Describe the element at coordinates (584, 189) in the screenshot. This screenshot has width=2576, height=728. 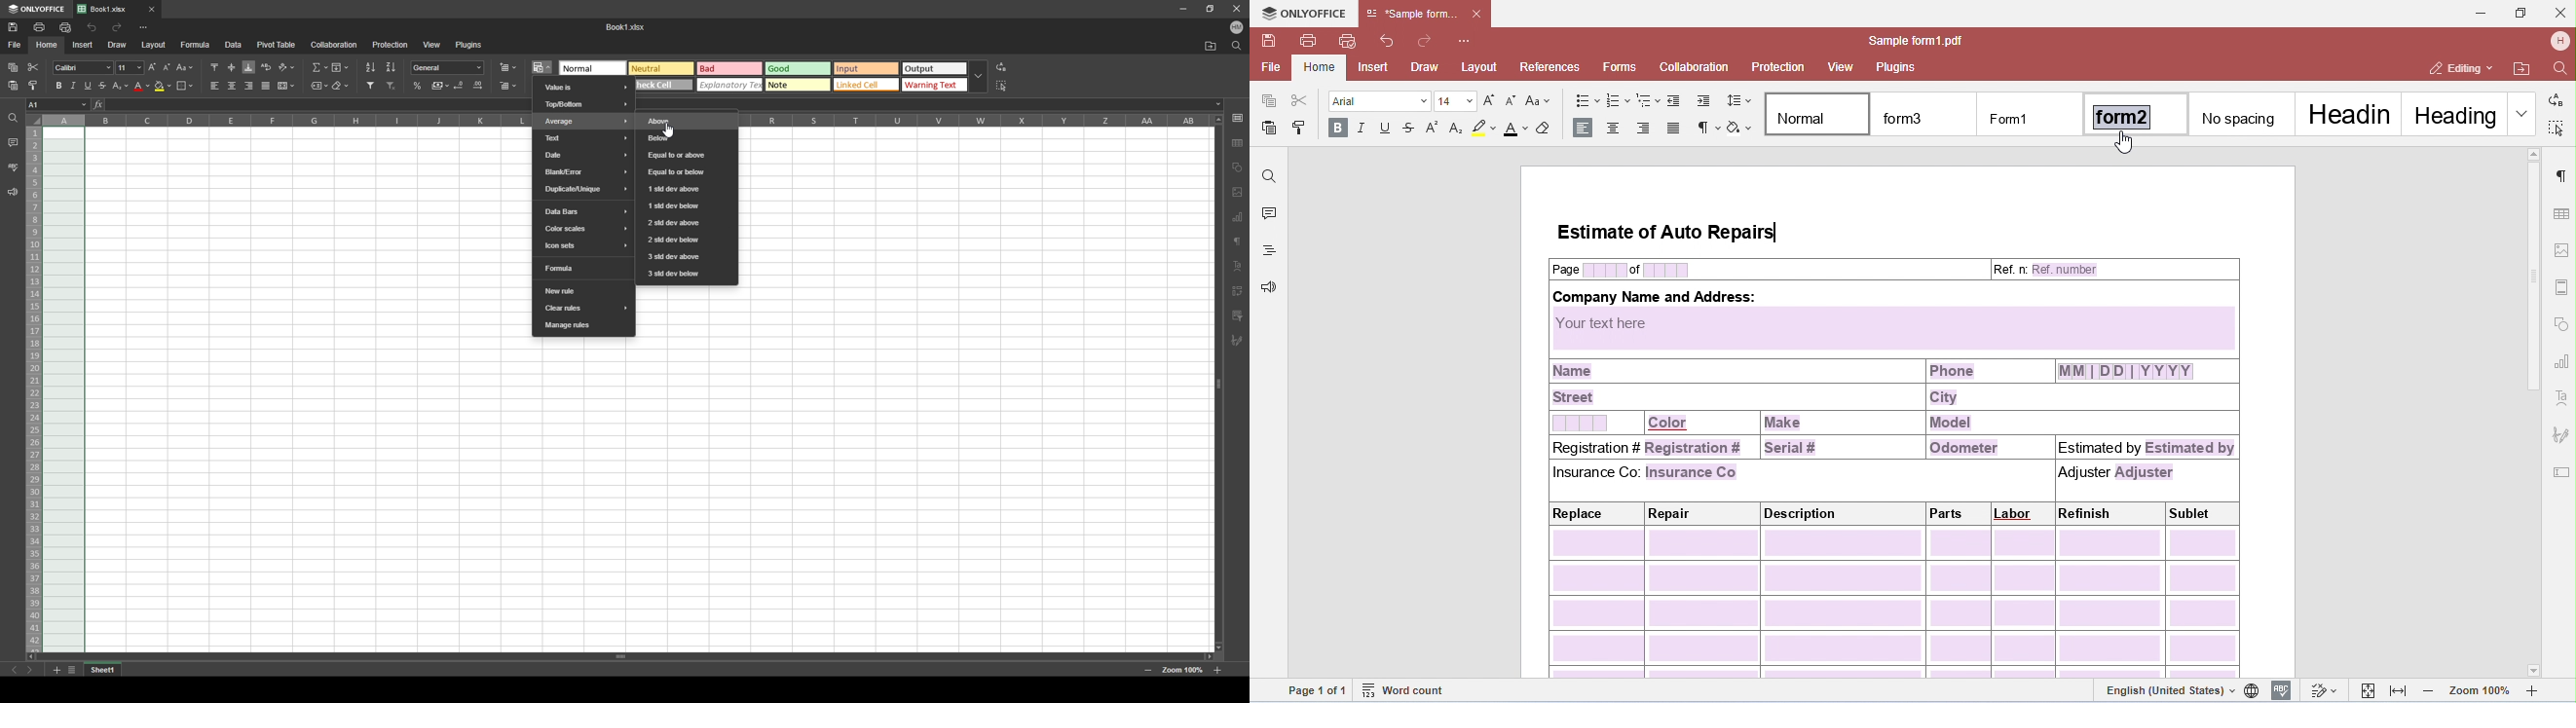
I see `duplicate/unique` at that location.